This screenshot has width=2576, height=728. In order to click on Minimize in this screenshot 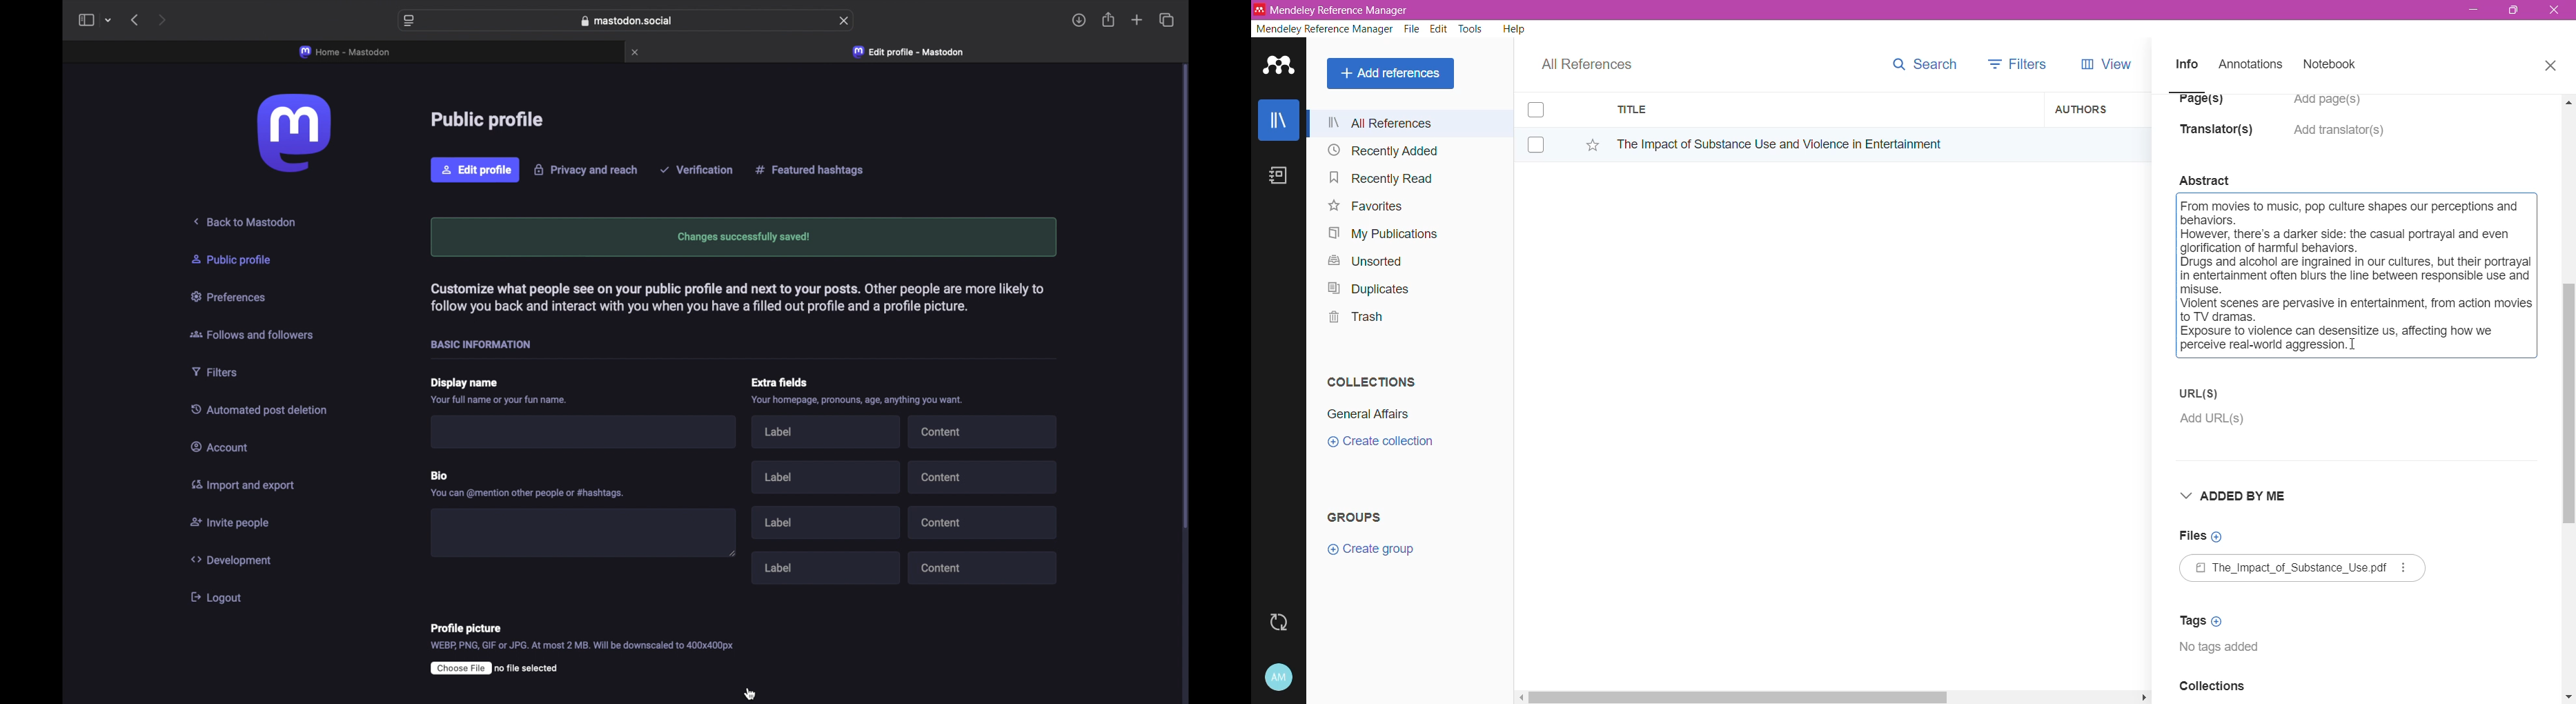, I will do `click(2473, 10)`.